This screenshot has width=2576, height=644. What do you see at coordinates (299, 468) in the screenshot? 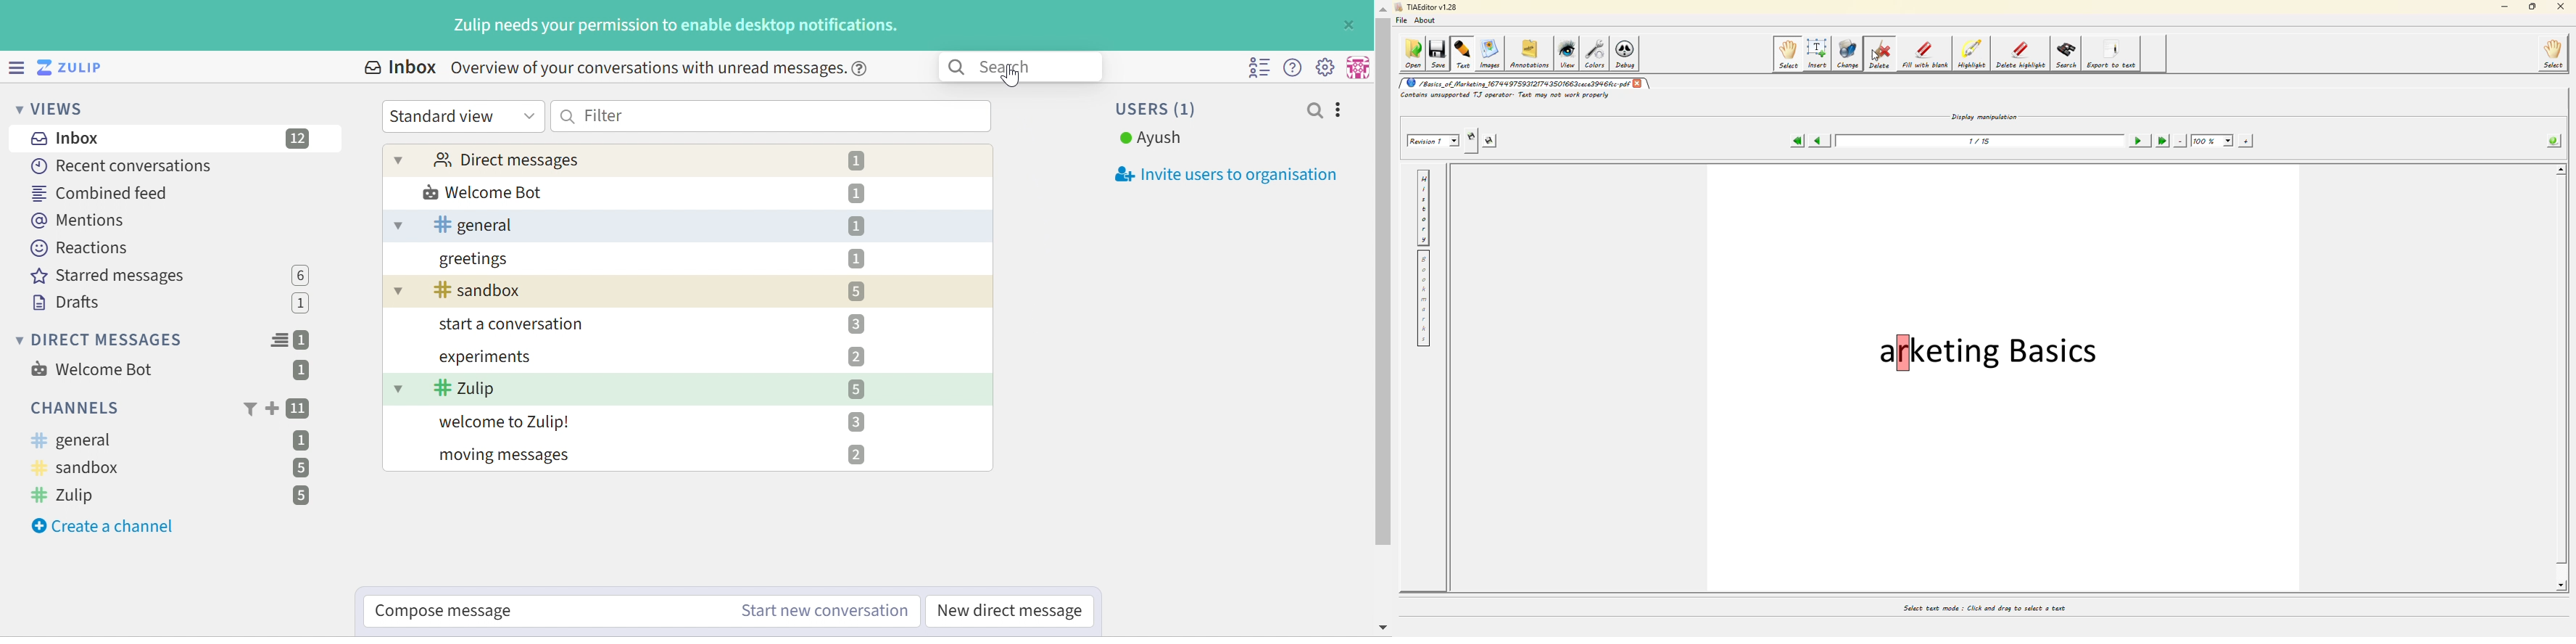
I see `5` at bounding box center [299, 468].